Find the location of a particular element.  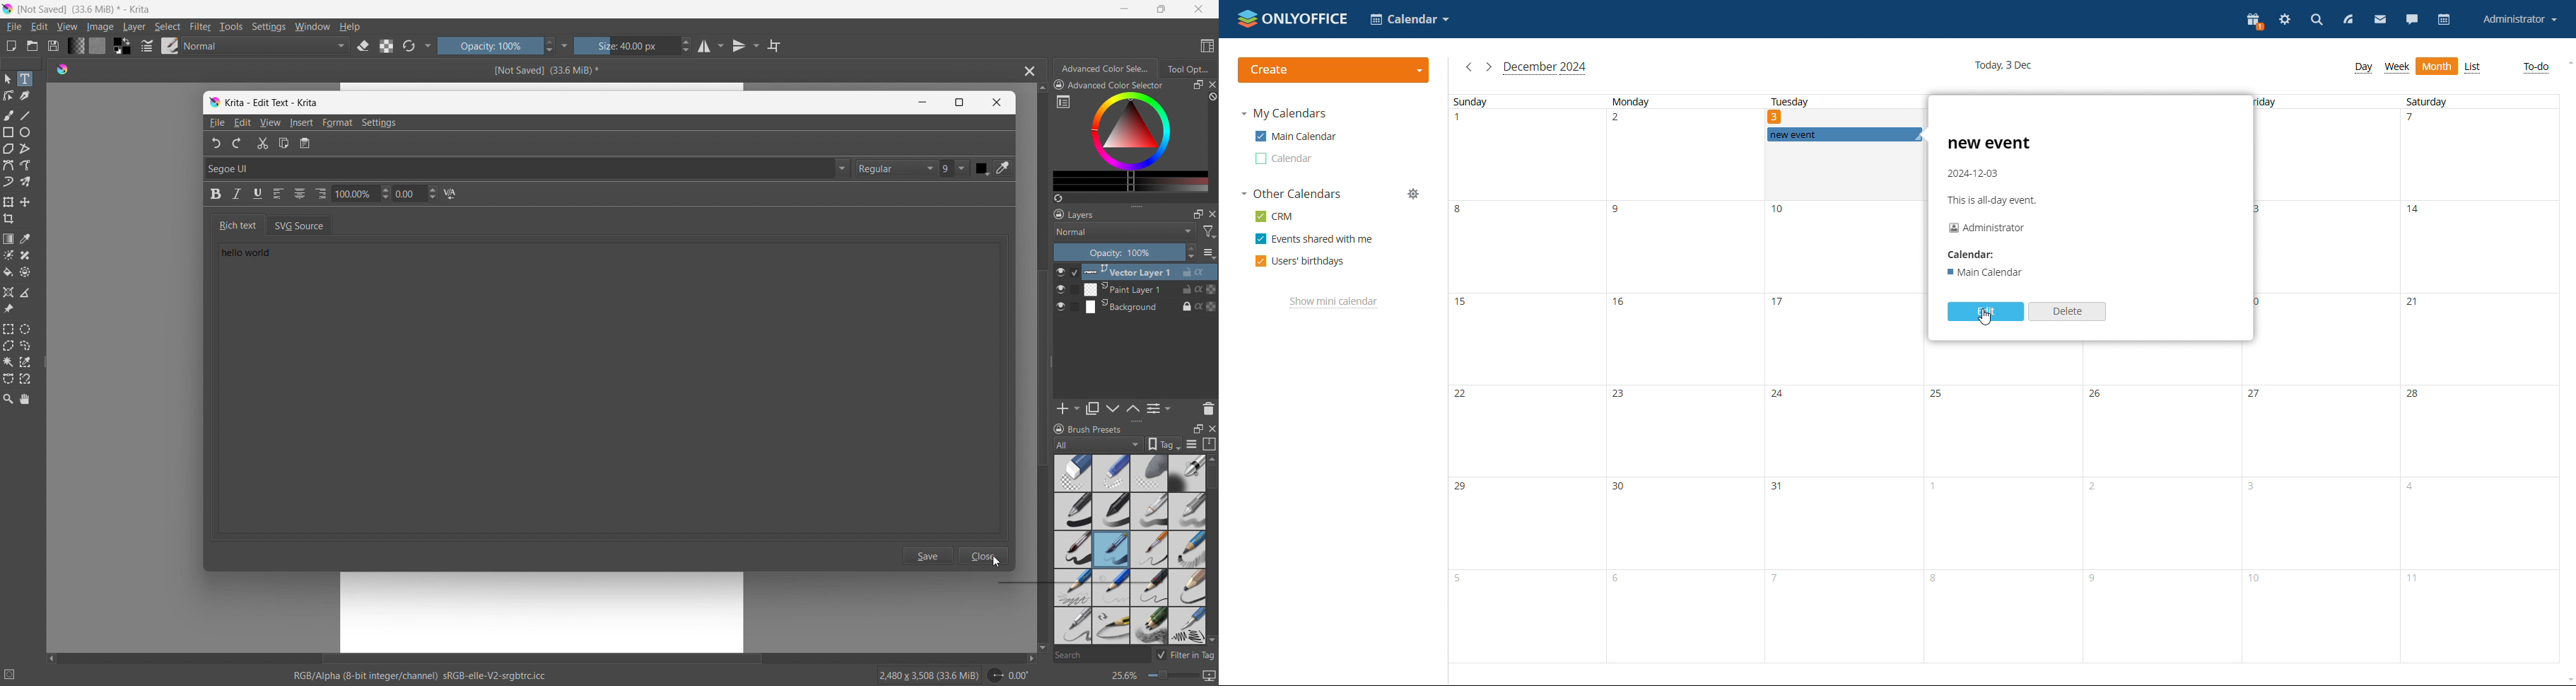

scrollbar is located at coordinates (1211, 532).